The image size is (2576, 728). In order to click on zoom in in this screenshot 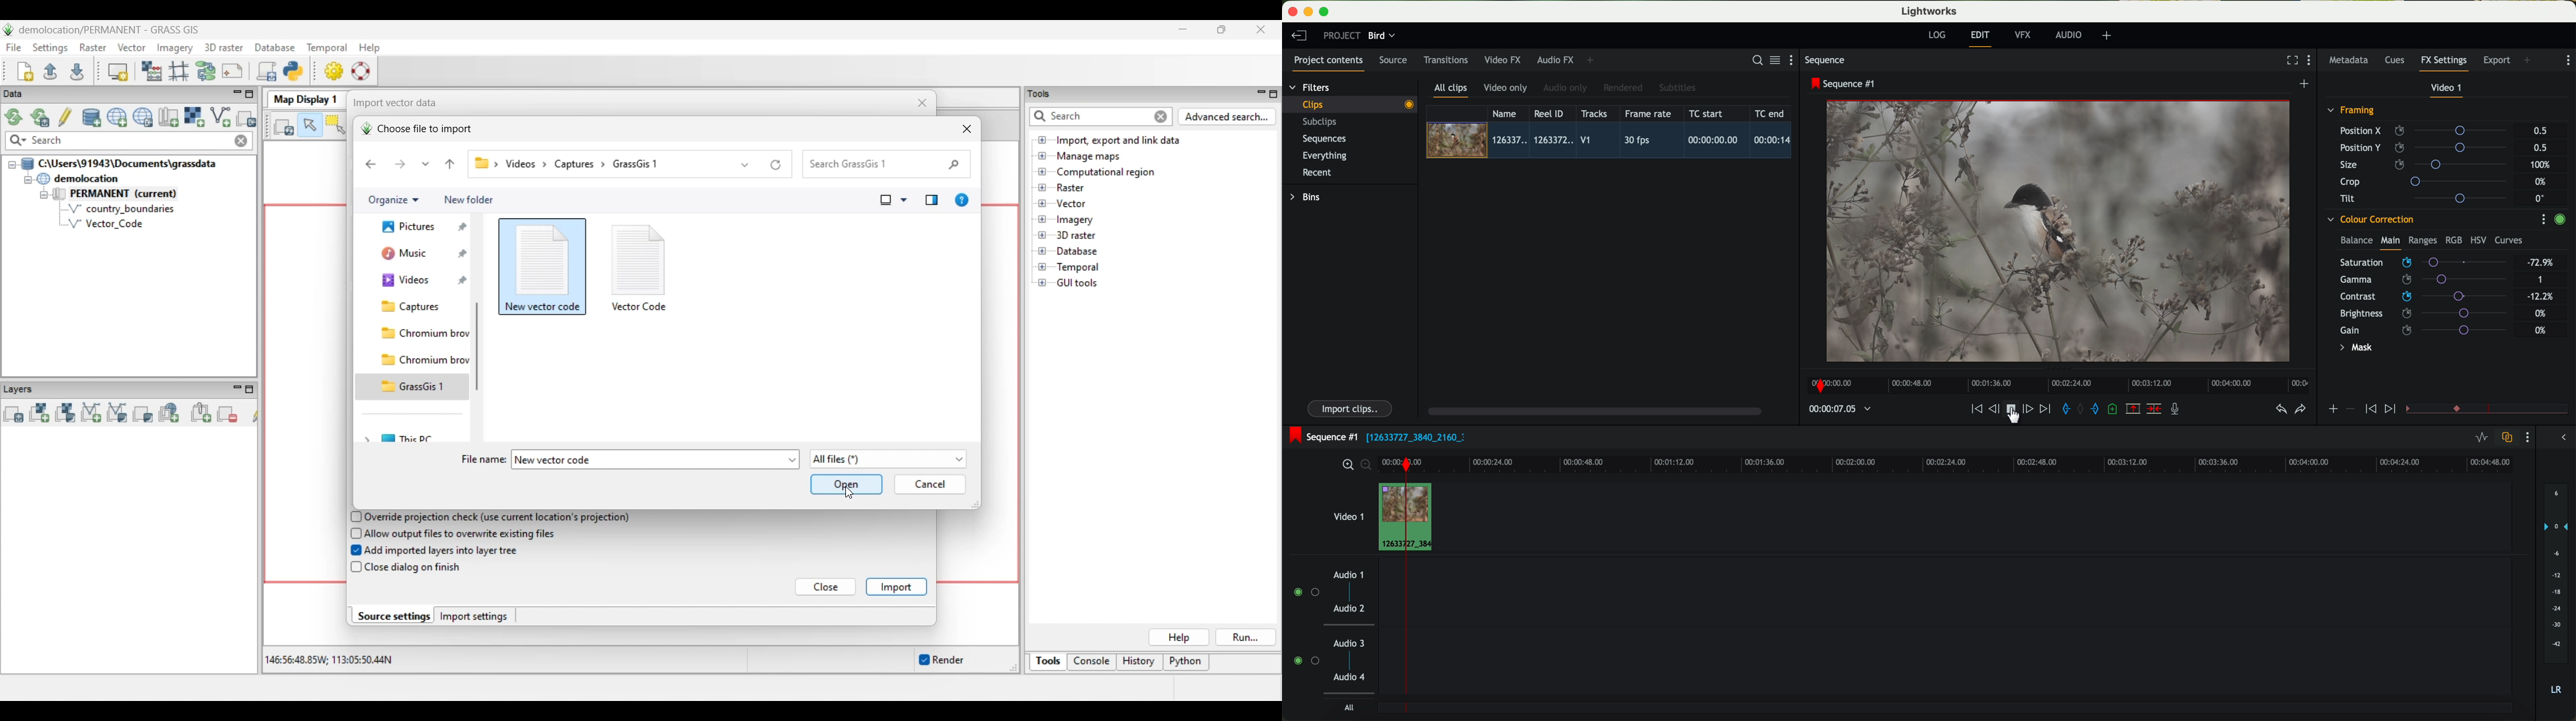, I will do `click(1347, 465)`.